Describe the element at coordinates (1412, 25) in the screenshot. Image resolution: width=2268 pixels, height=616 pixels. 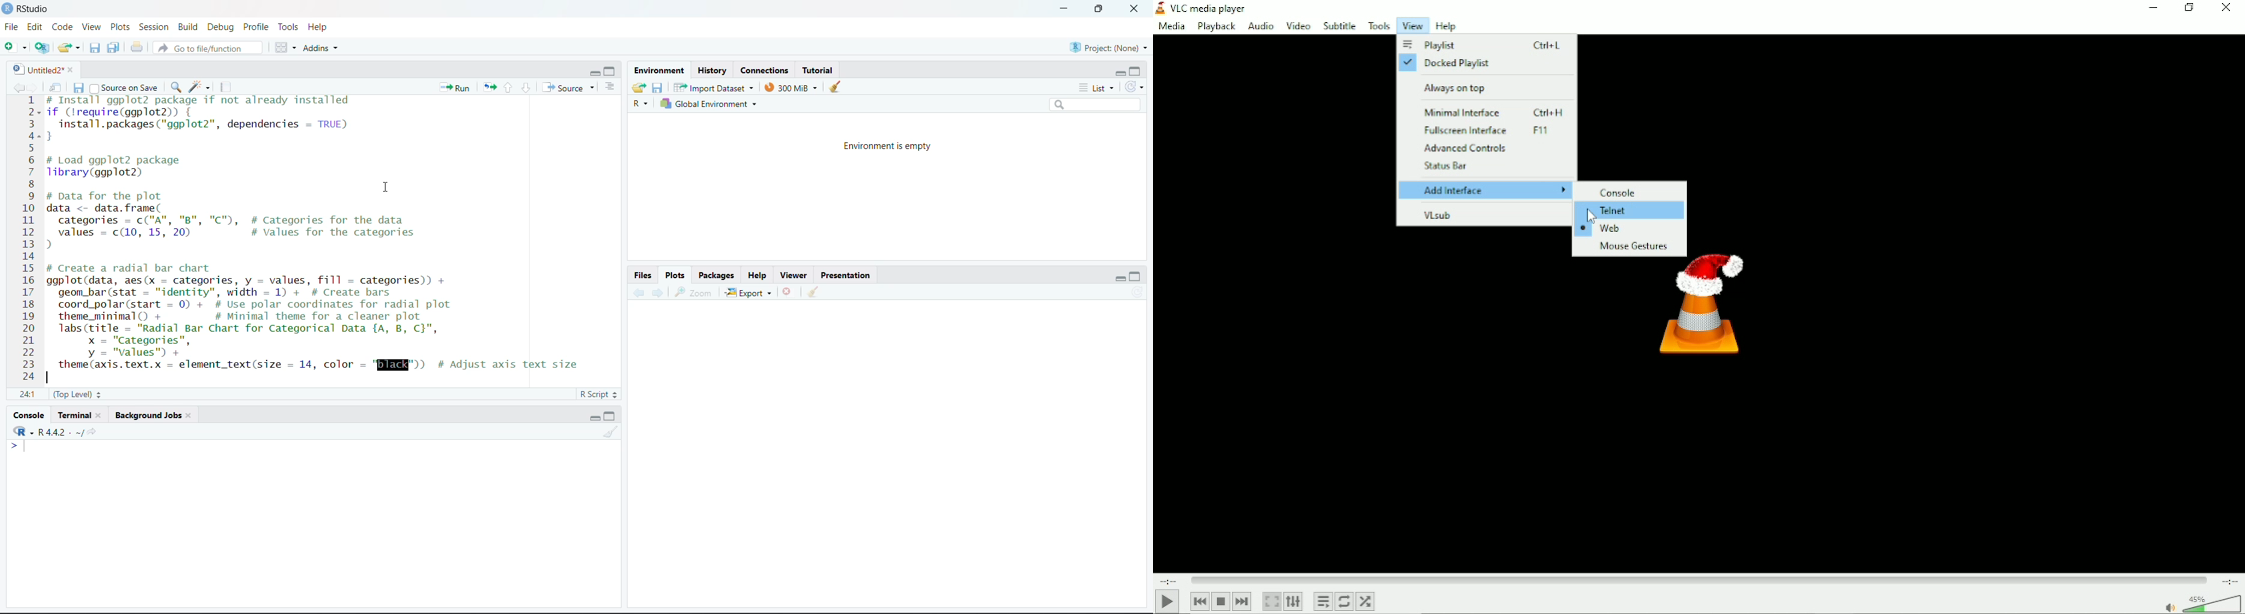
I see `View` at that location.